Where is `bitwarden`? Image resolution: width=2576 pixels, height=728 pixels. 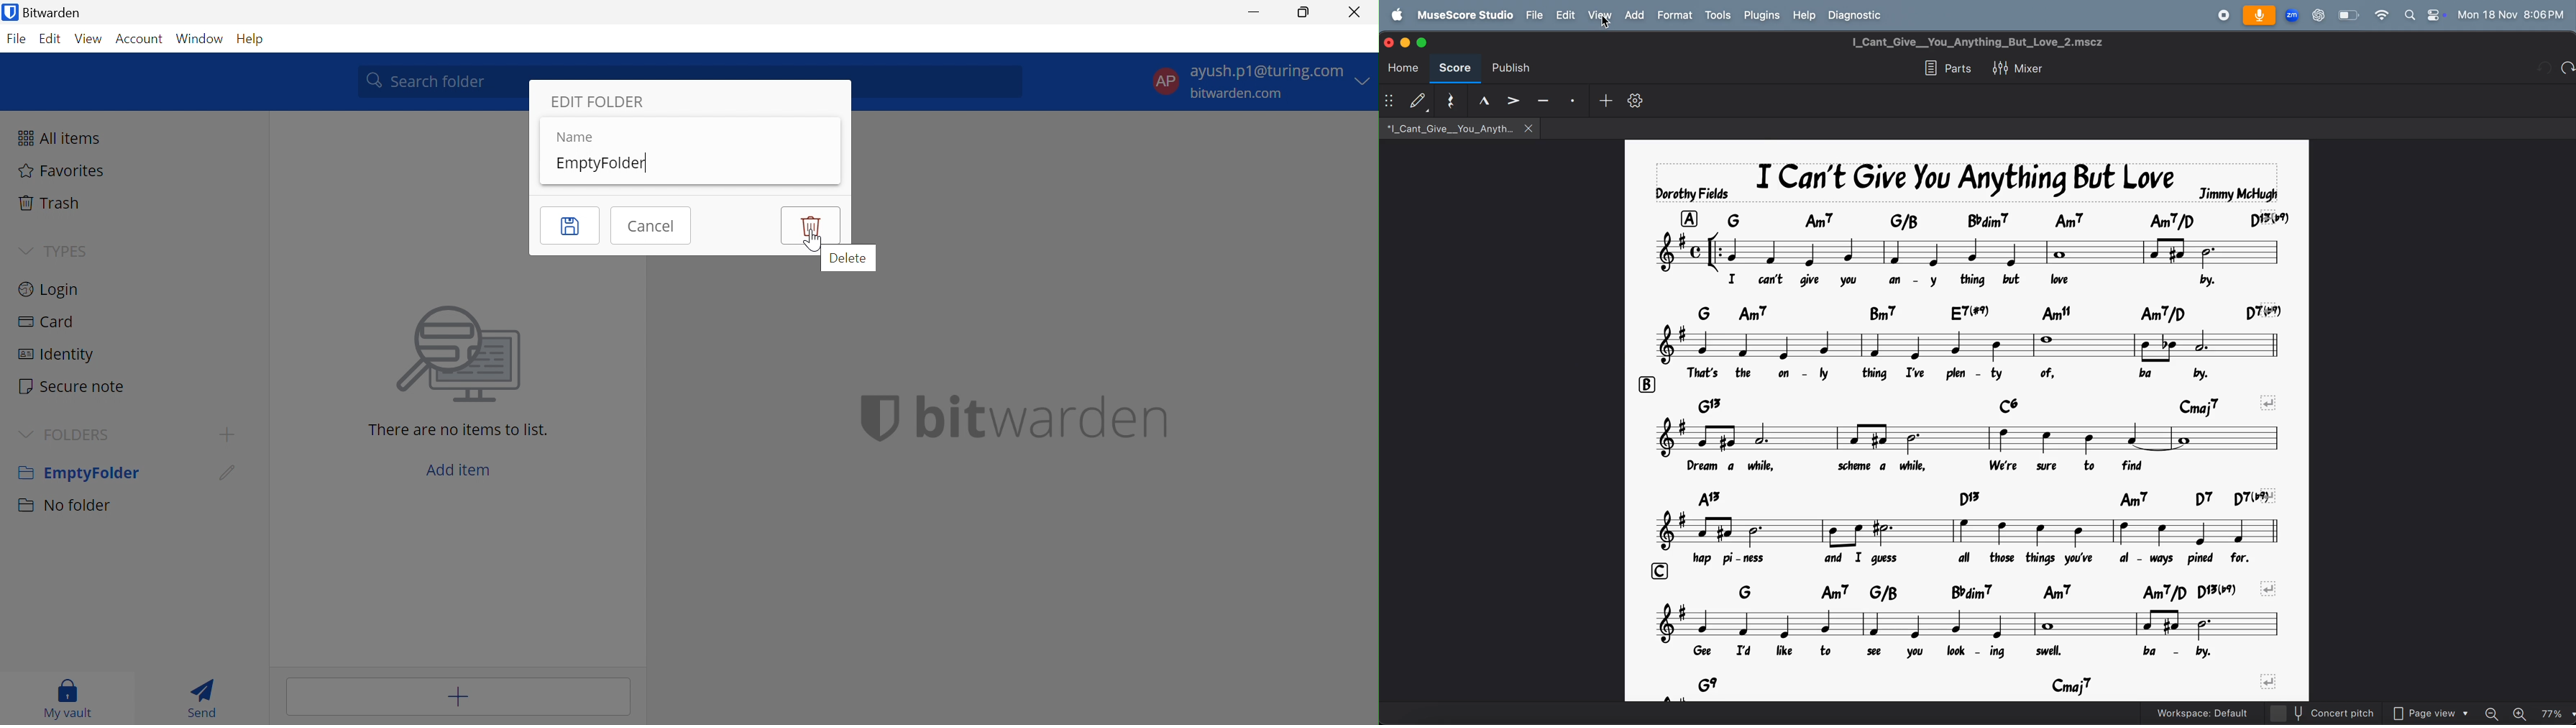
bitwarden is located at coordinates (1047, 417).